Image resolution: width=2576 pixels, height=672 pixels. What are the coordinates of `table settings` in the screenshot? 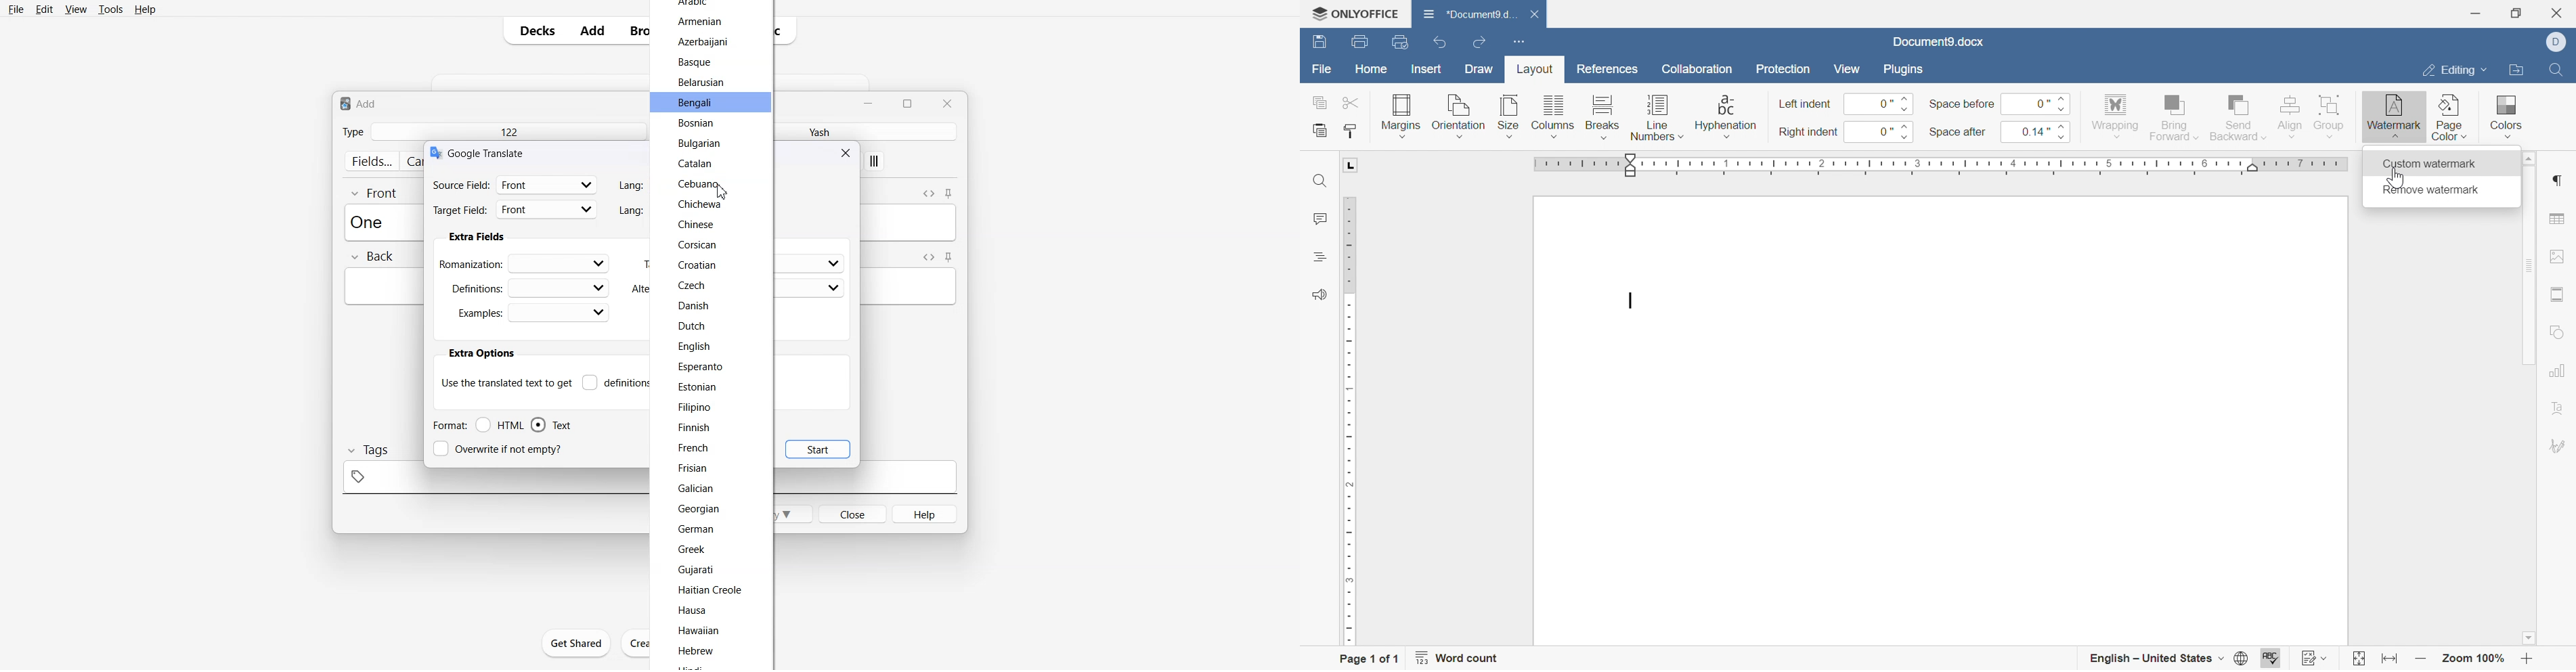 It's located at (2557, 220).